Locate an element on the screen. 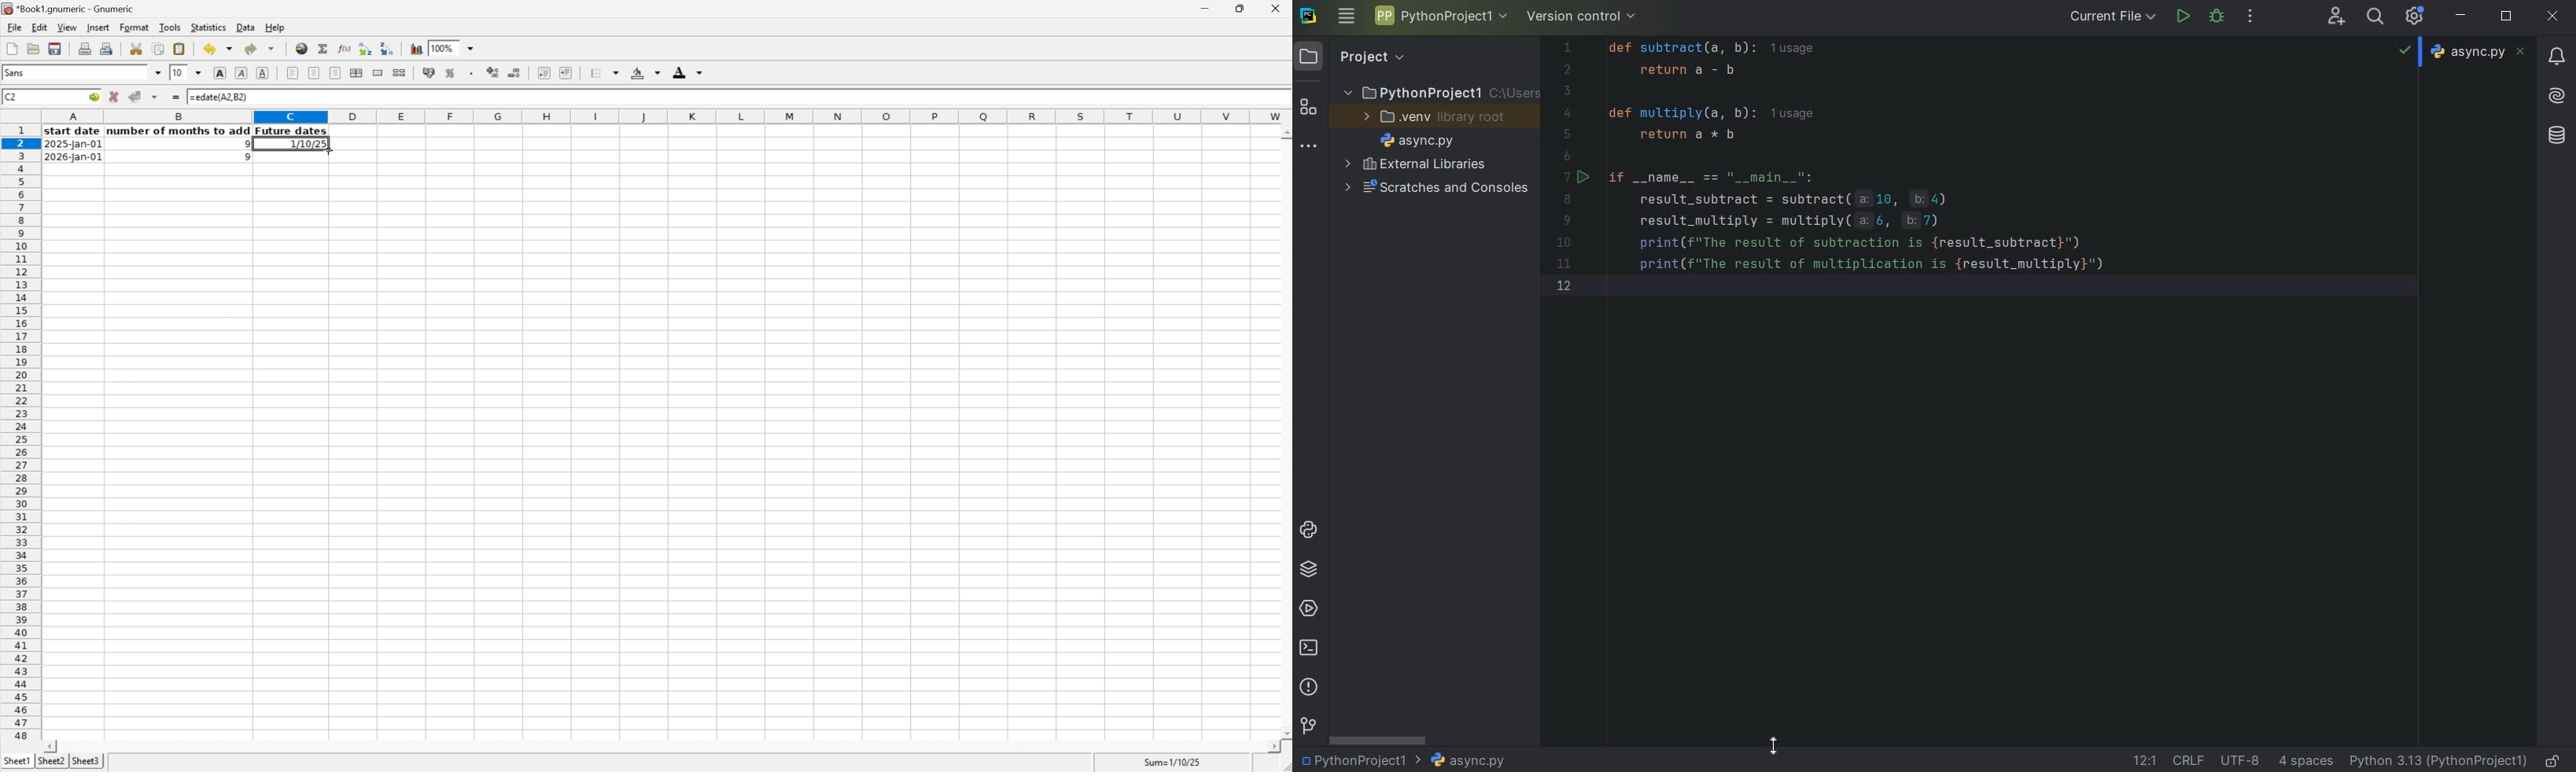 The width and height of the screenshot is (2576, 784). Print preview is located at coordinates (107, 48).